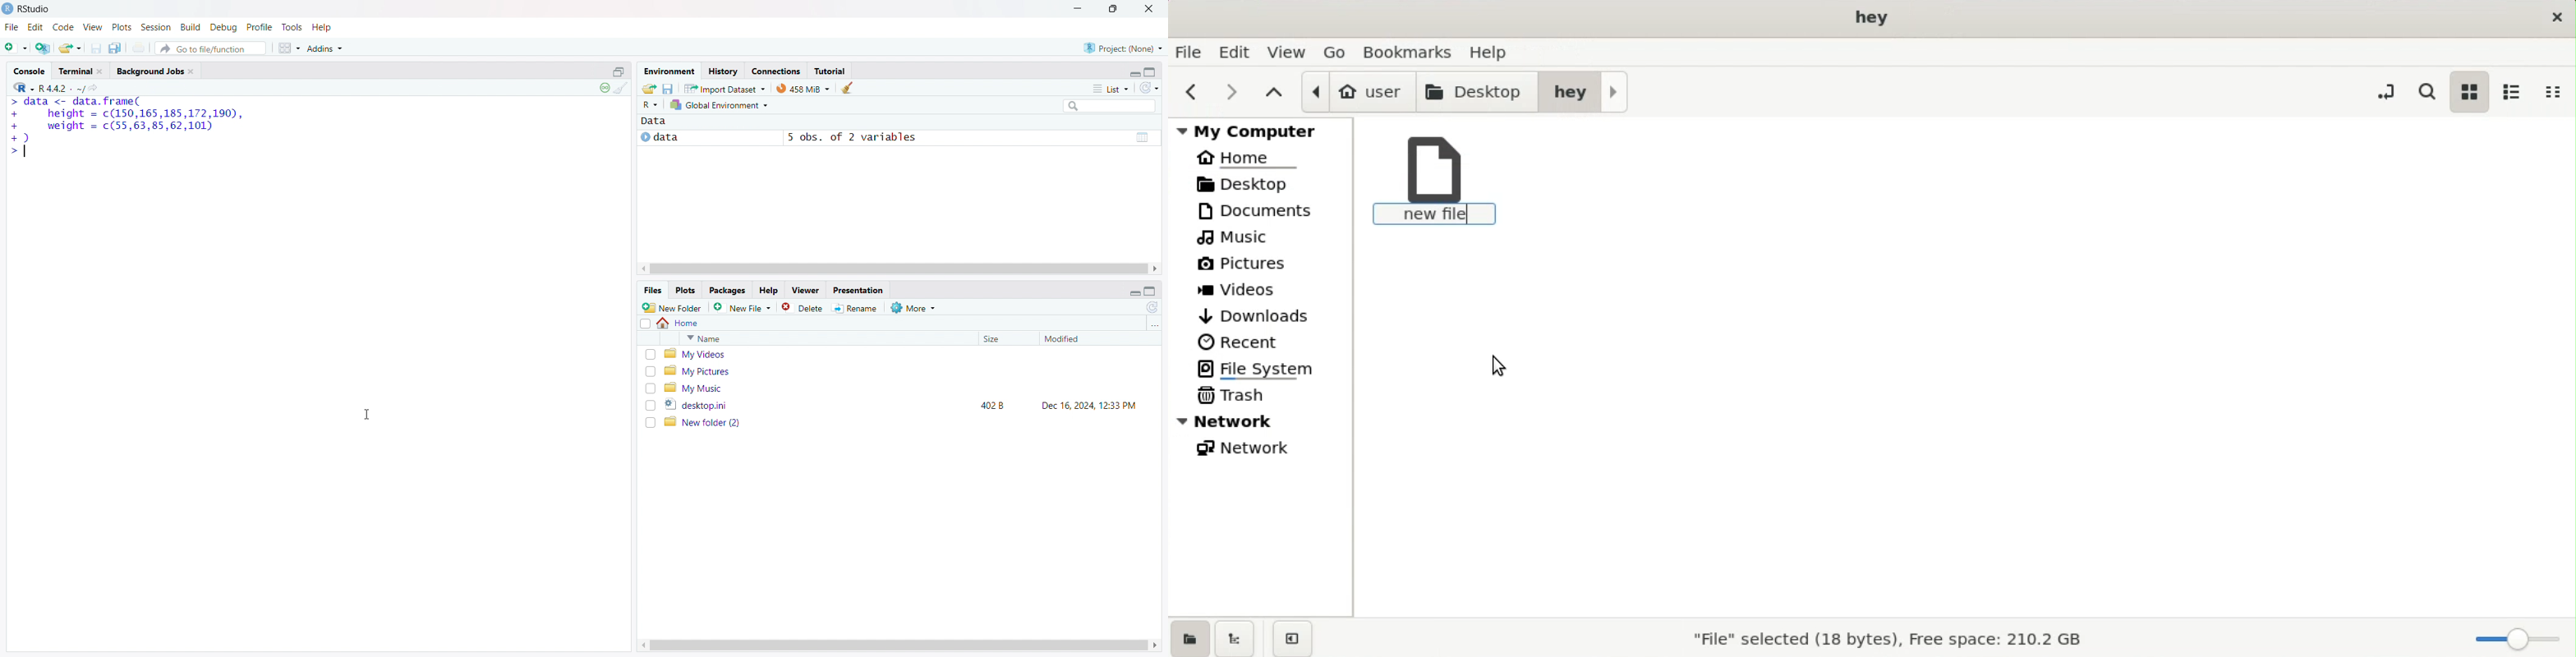 The height and width of the screenshot is (672, 2576). I want to click on connections, so click(776, 71).